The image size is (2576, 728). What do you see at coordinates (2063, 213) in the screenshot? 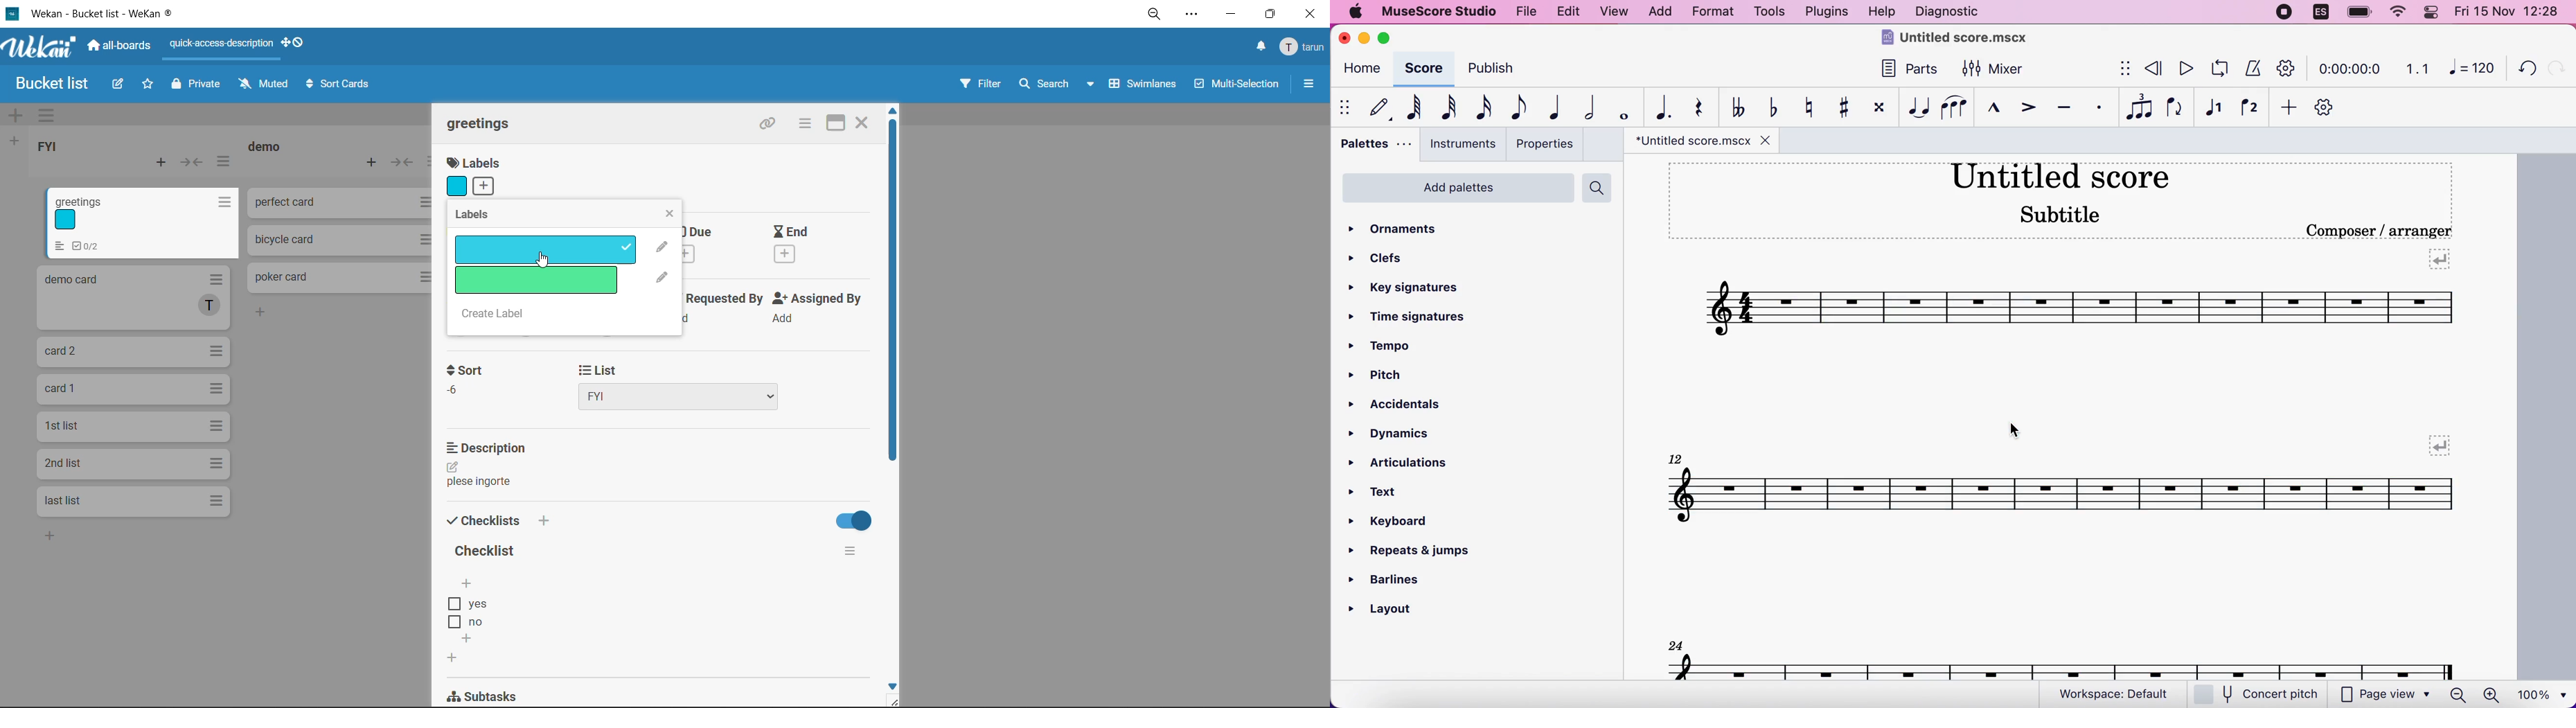
I see `Subtitle` at bounding box center [2063, 213].